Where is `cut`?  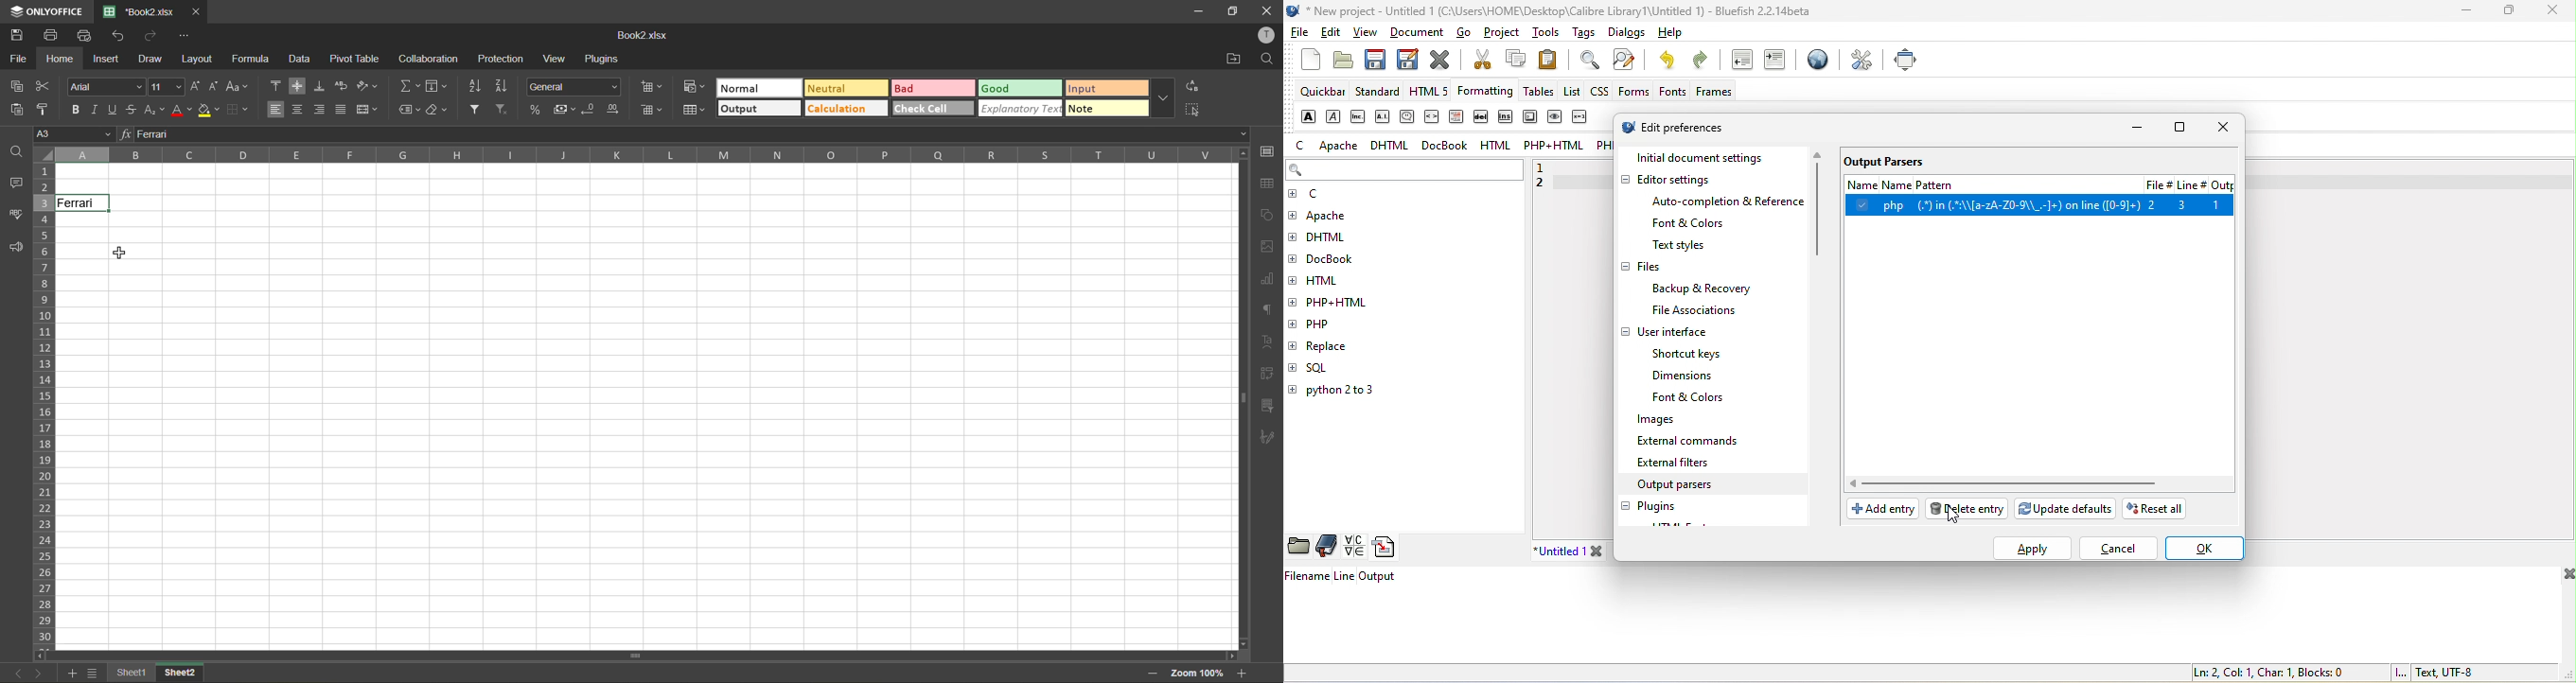 cut is located at coordinates (1480, 61).